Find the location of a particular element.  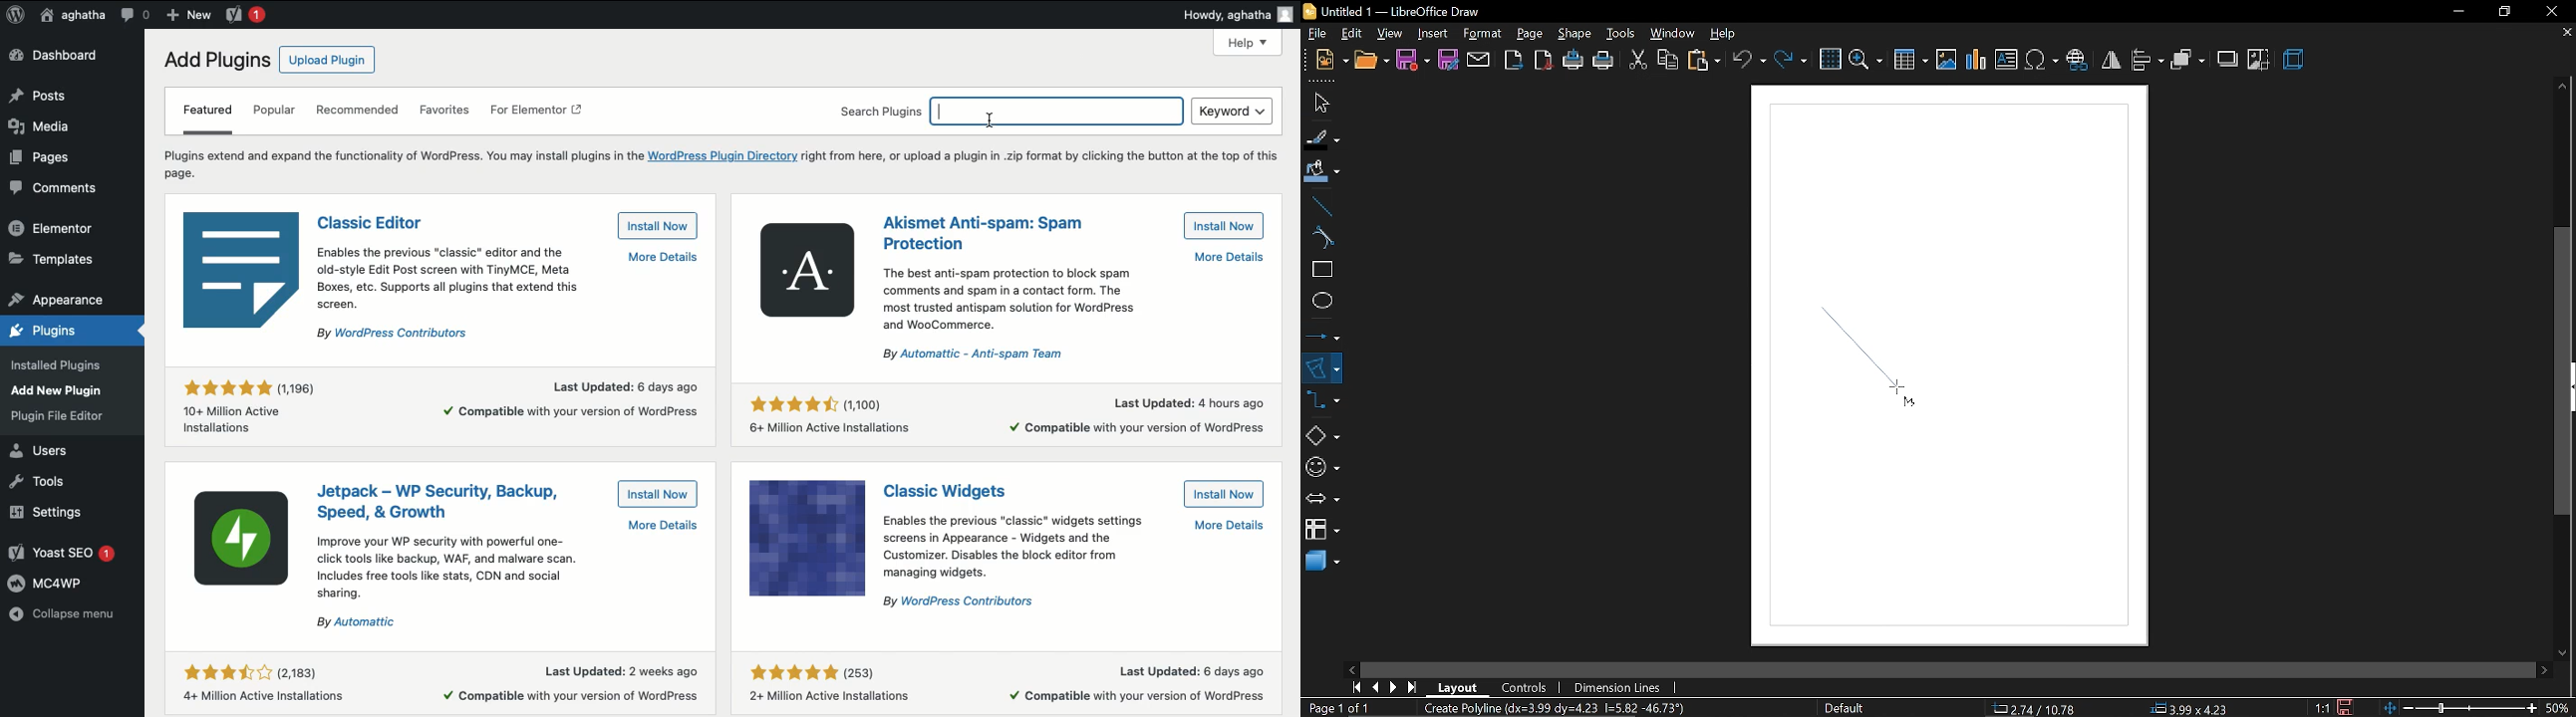

‘The best anti-spam protection to block spamcomments and spam in a contact form. Themost trusted antispam solution for WordPress and WooCommerce. is located at coordinates (1068, 308).